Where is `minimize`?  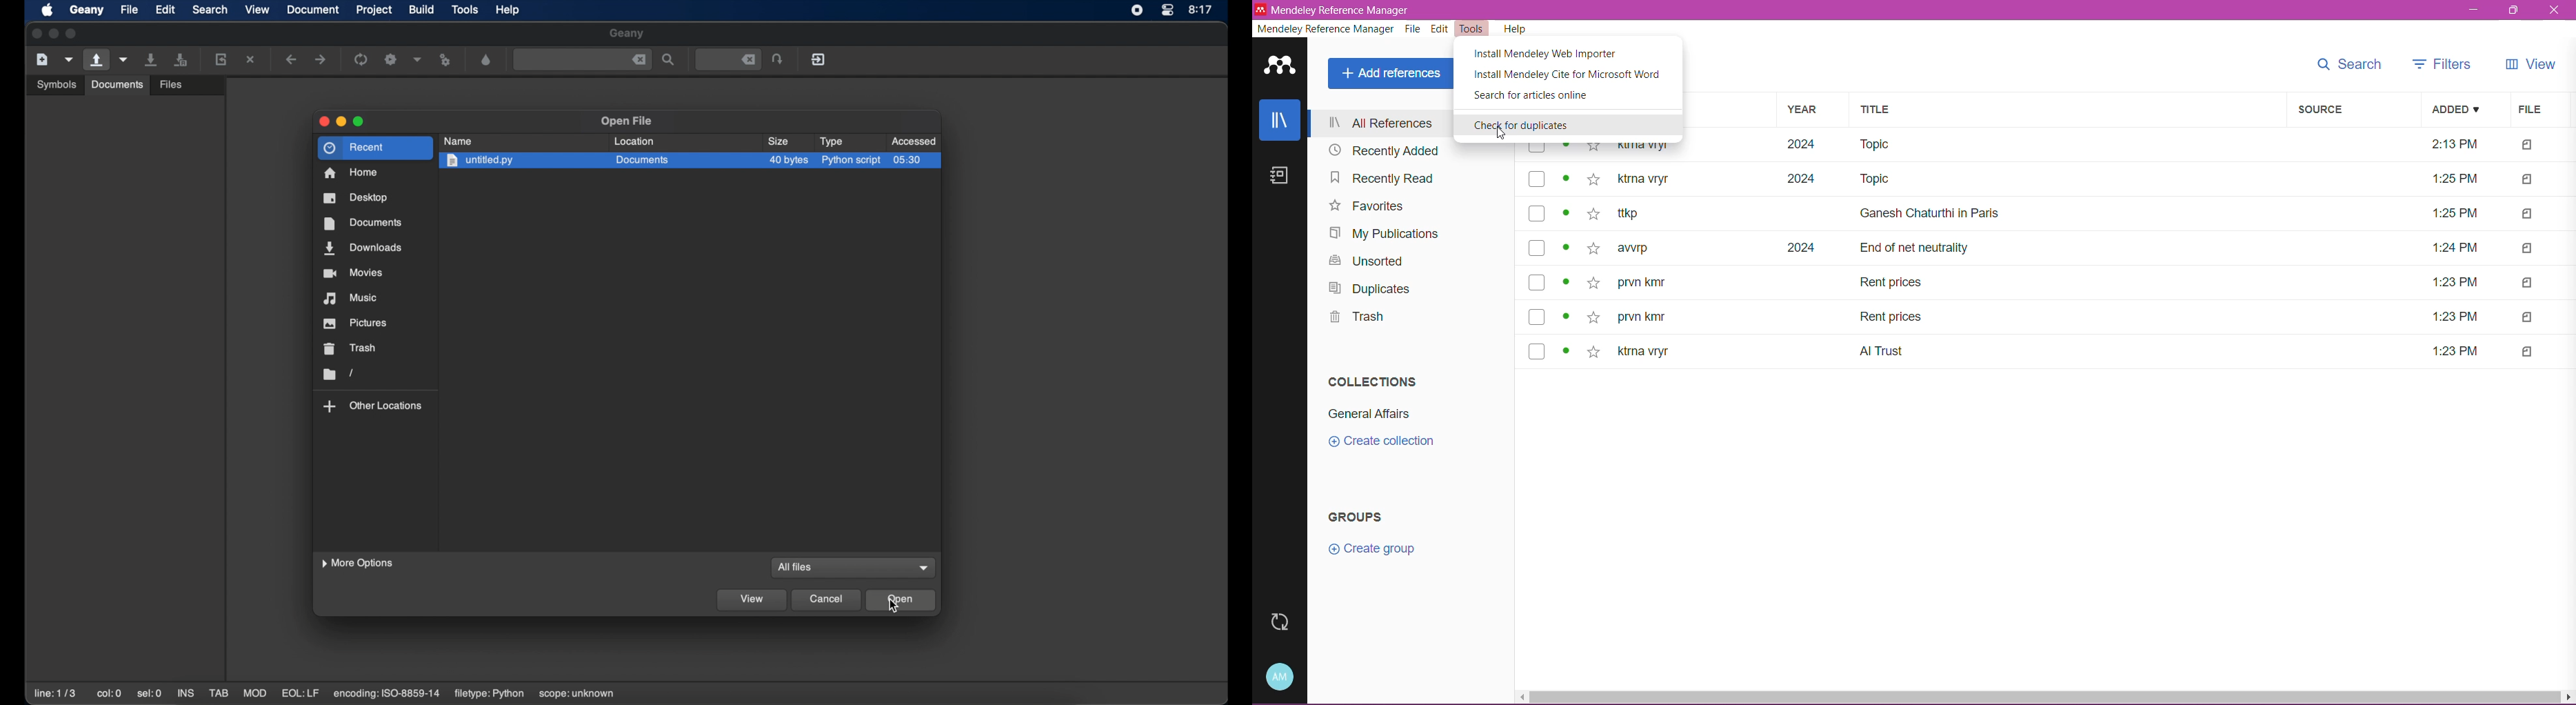 minimize is located at coordinates (54, 34).